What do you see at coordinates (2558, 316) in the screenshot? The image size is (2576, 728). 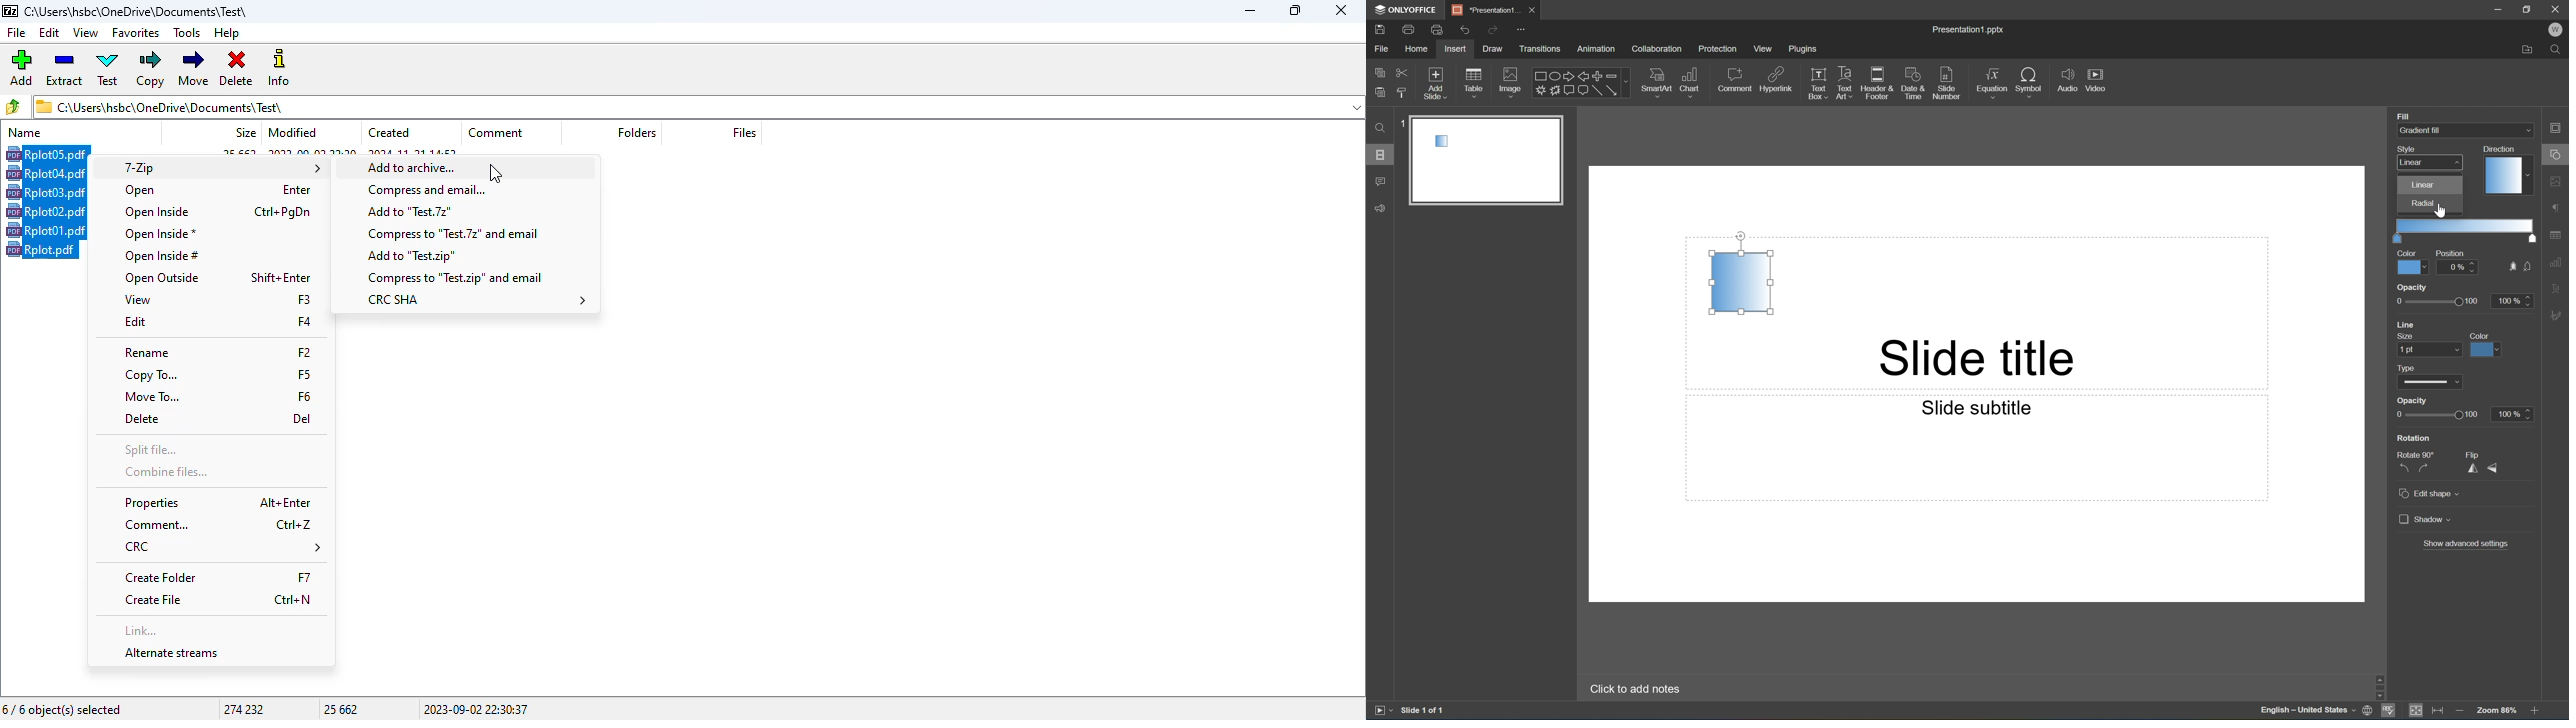 I see `Signature settings` at bounding box center [2558, 316].